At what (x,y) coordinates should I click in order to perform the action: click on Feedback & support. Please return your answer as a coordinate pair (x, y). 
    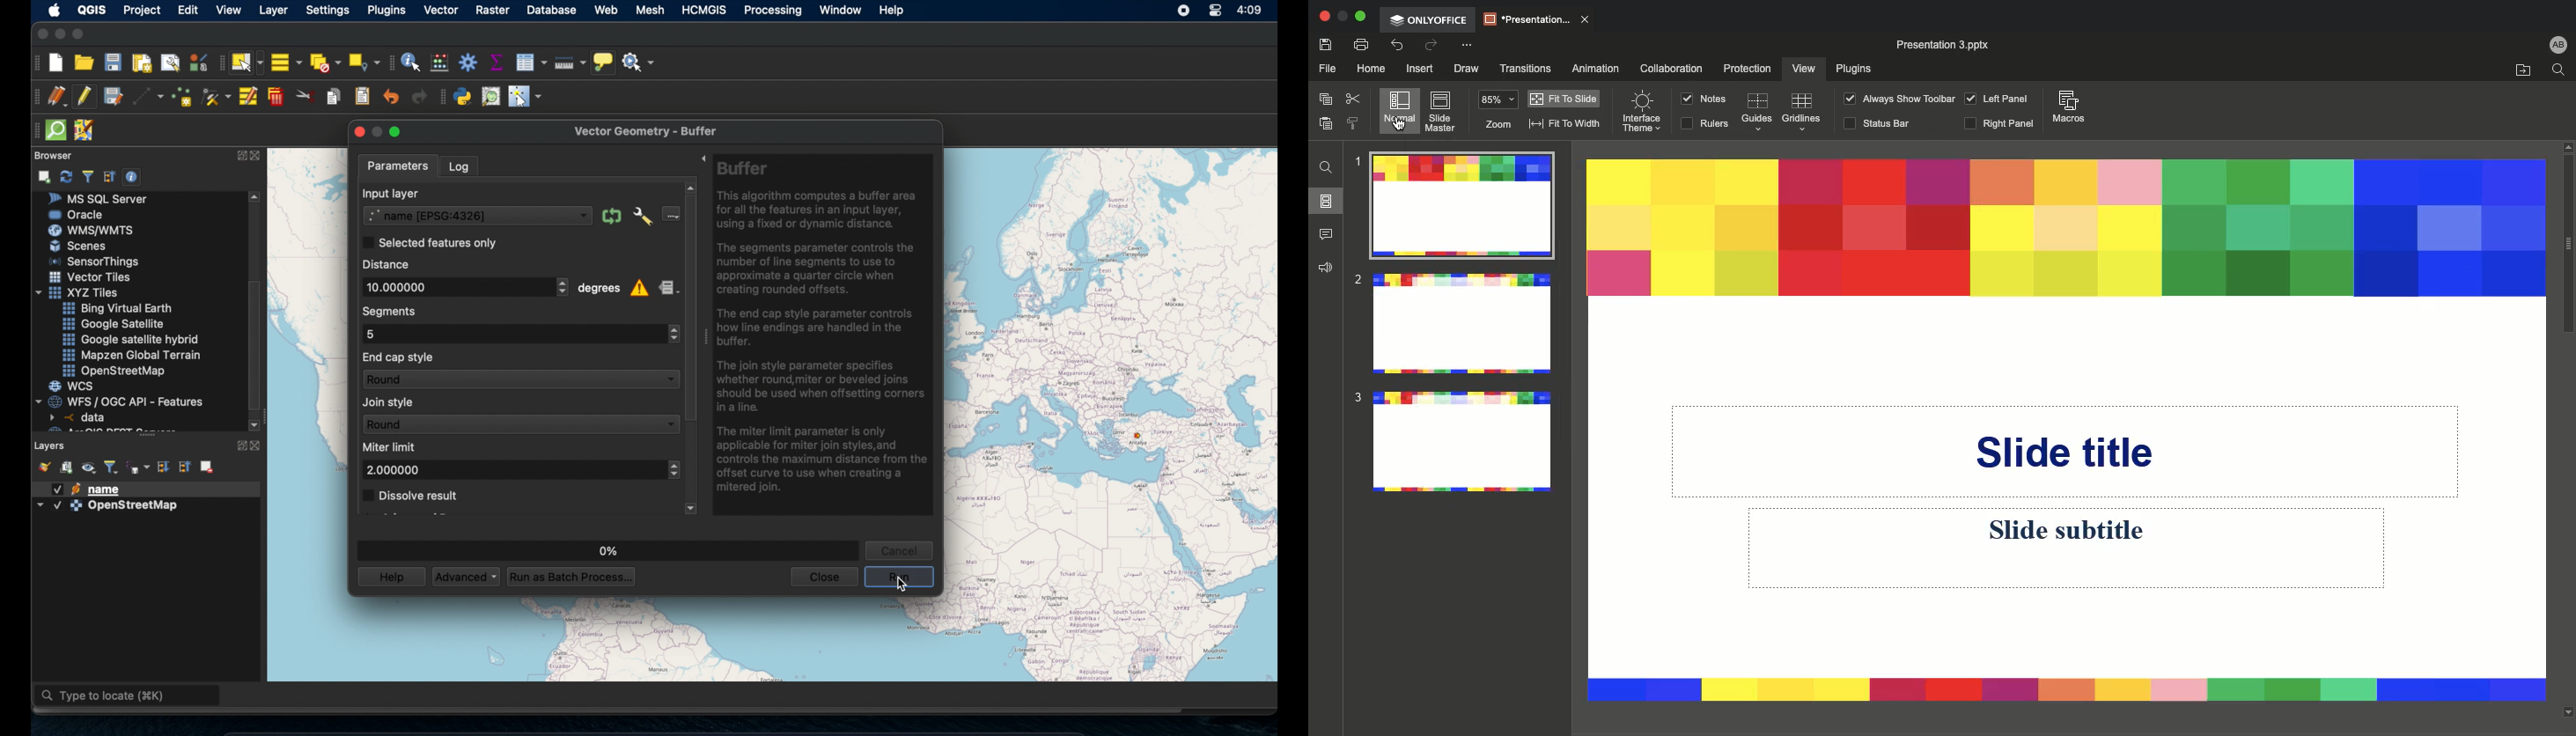
    Looking at the image, I should click on (1328, 266).